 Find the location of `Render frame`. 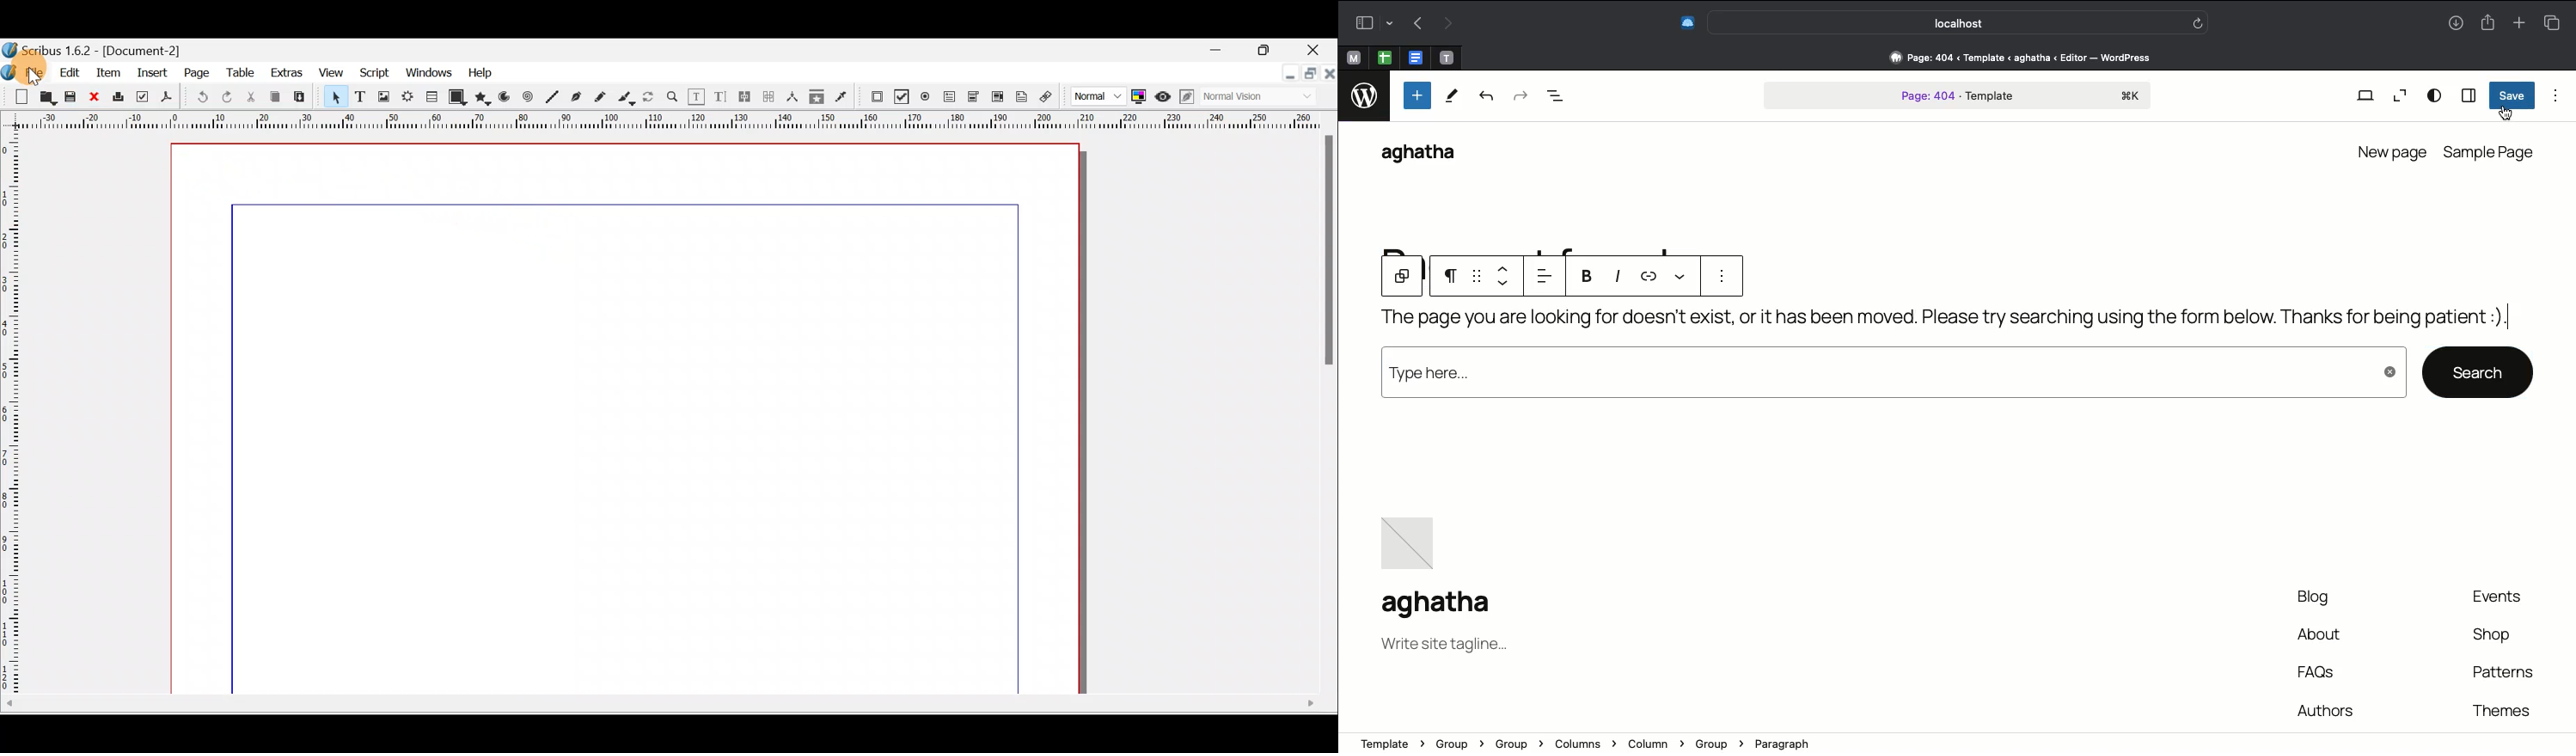

Render frame is located at coordinates (407, 99).